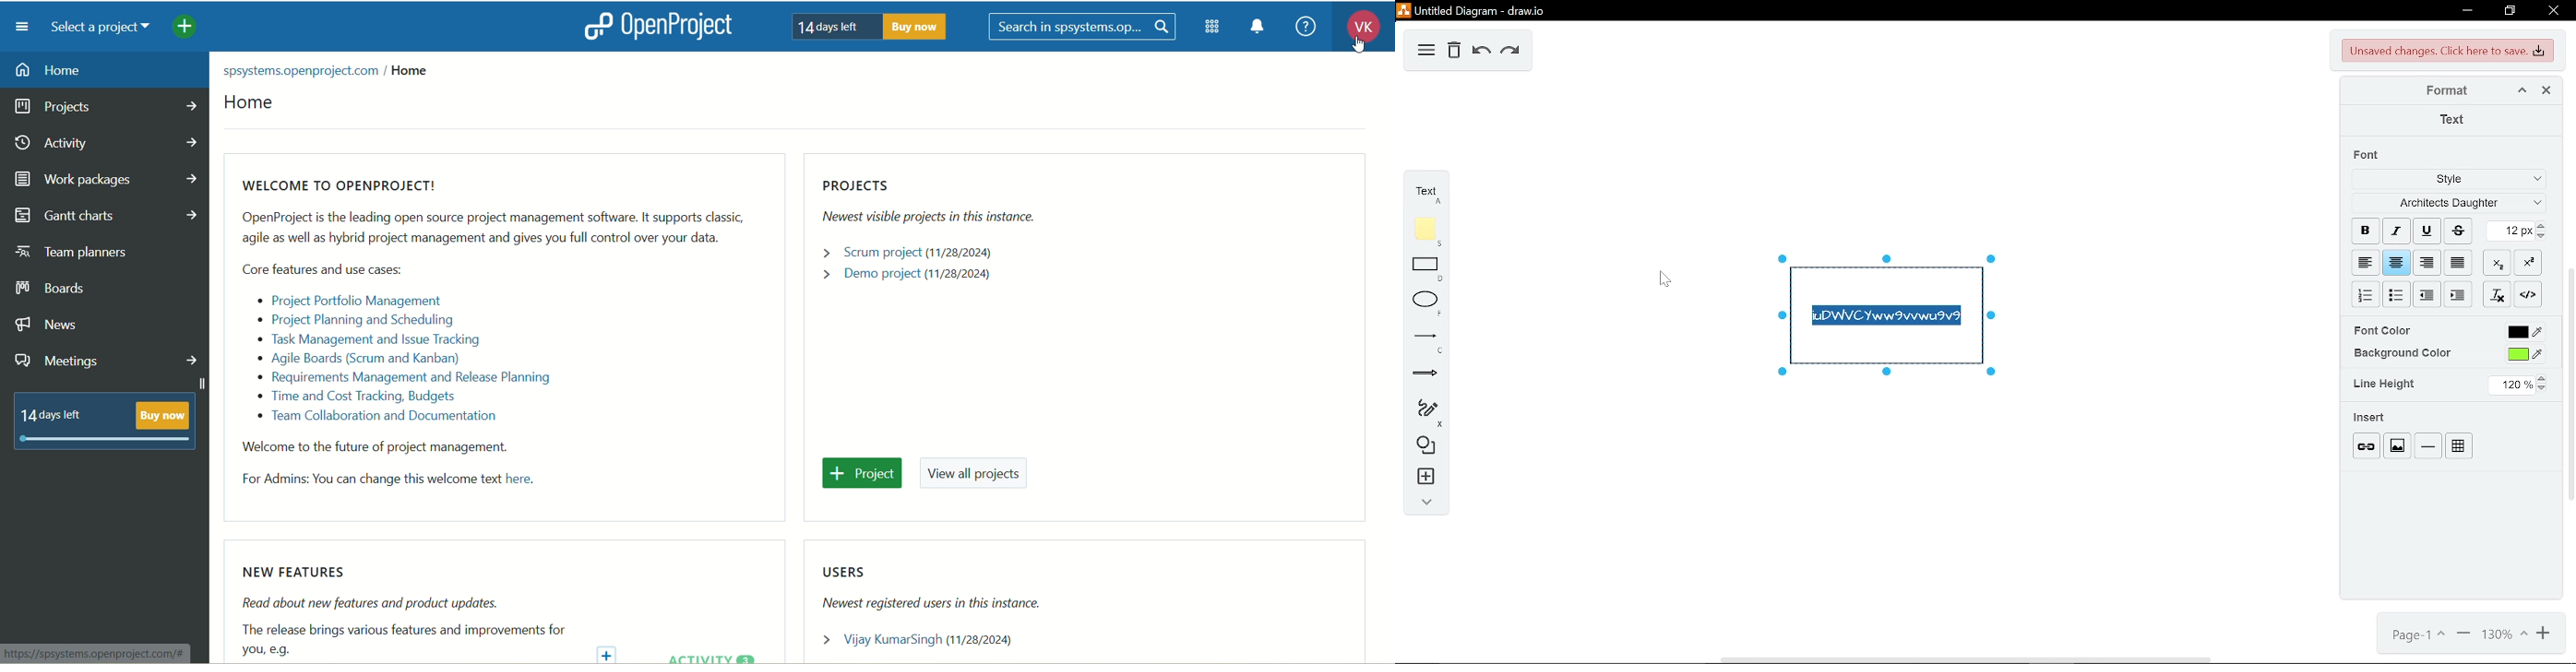 The height and width of the screenshot is (672, 2576). I want to click on diagram, so click(1426, 52).